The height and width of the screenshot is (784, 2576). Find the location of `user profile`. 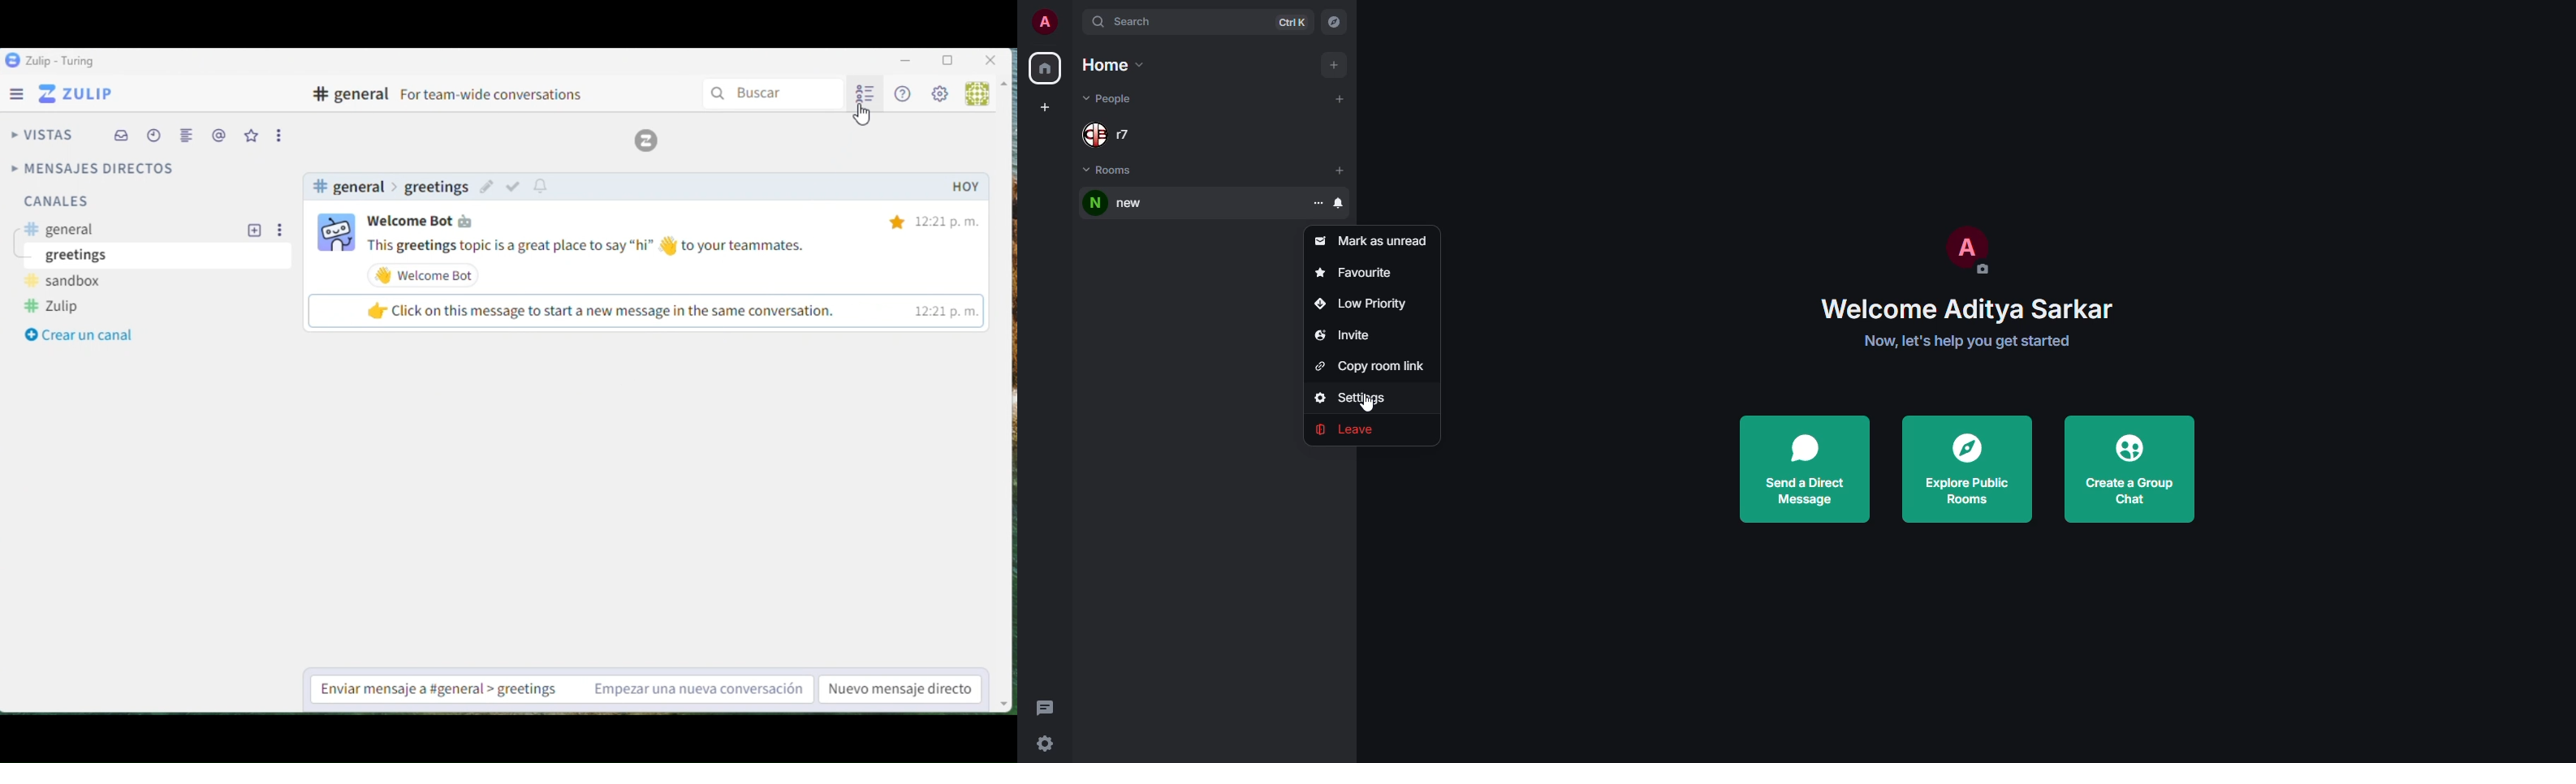

user profile is located at coordinates (335, 232).